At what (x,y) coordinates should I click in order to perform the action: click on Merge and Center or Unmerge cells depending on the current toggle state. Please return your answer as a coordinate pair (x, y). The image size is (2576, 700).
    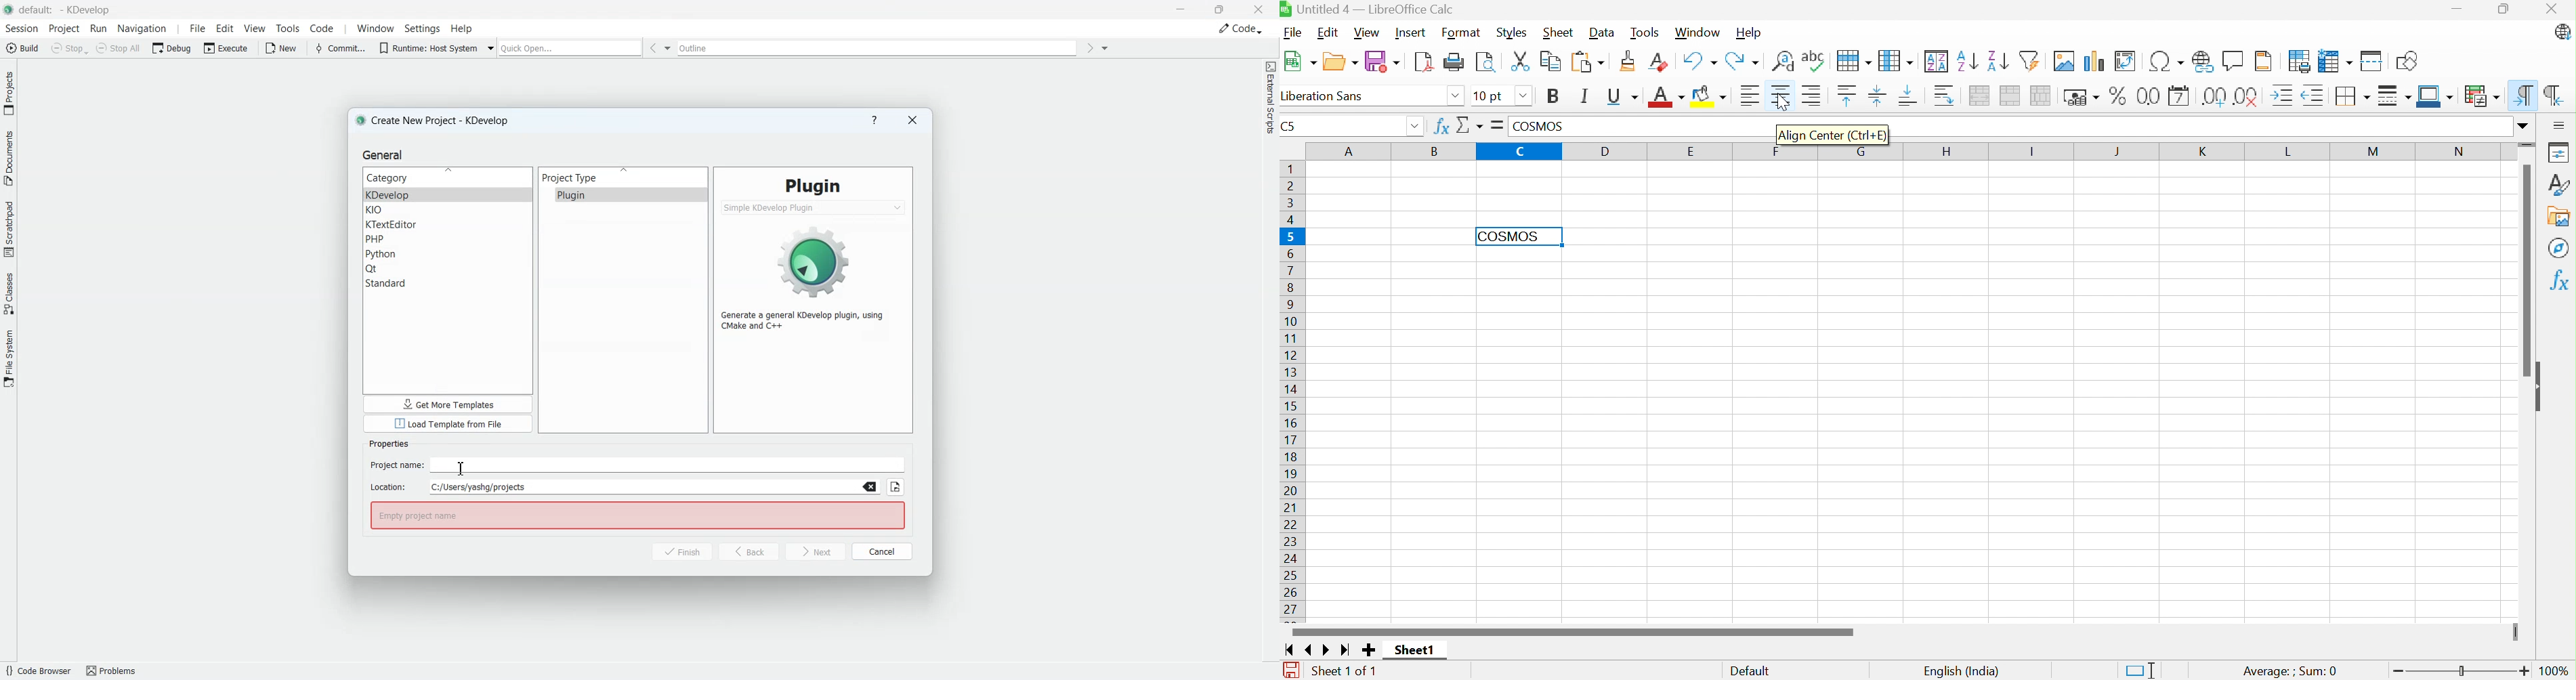
    Looking at the image, I should click on (1979, 95).